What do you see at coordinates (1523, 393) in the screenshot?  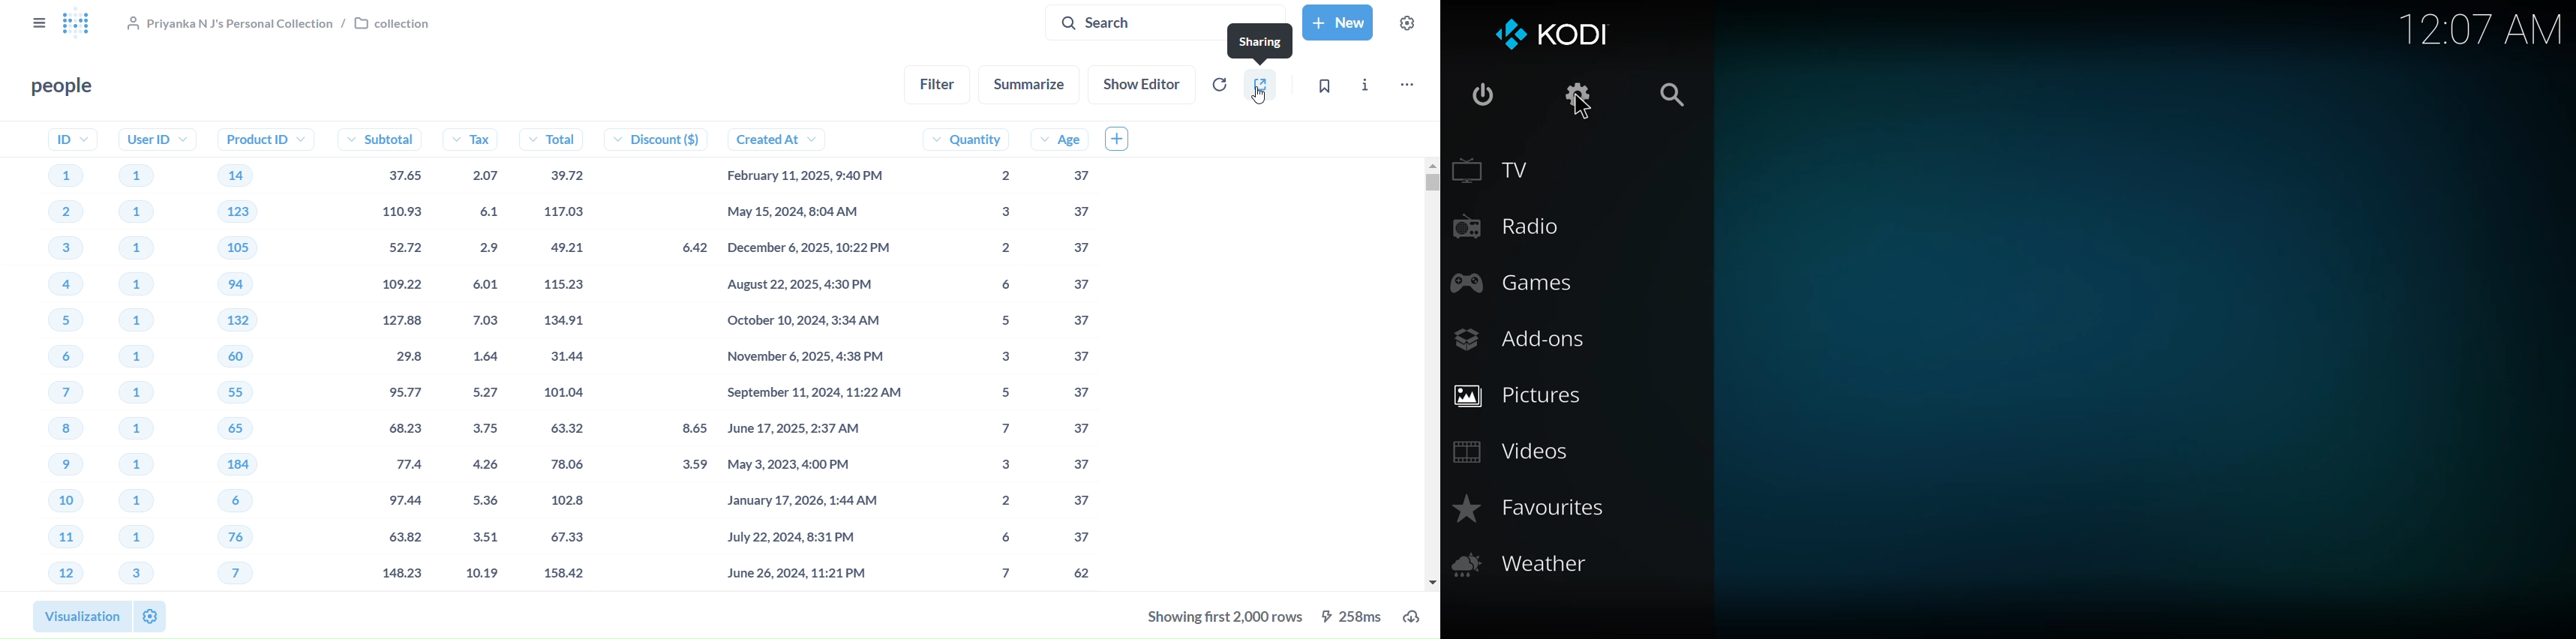 I see `pictures` at bounding box center [1523, 393].